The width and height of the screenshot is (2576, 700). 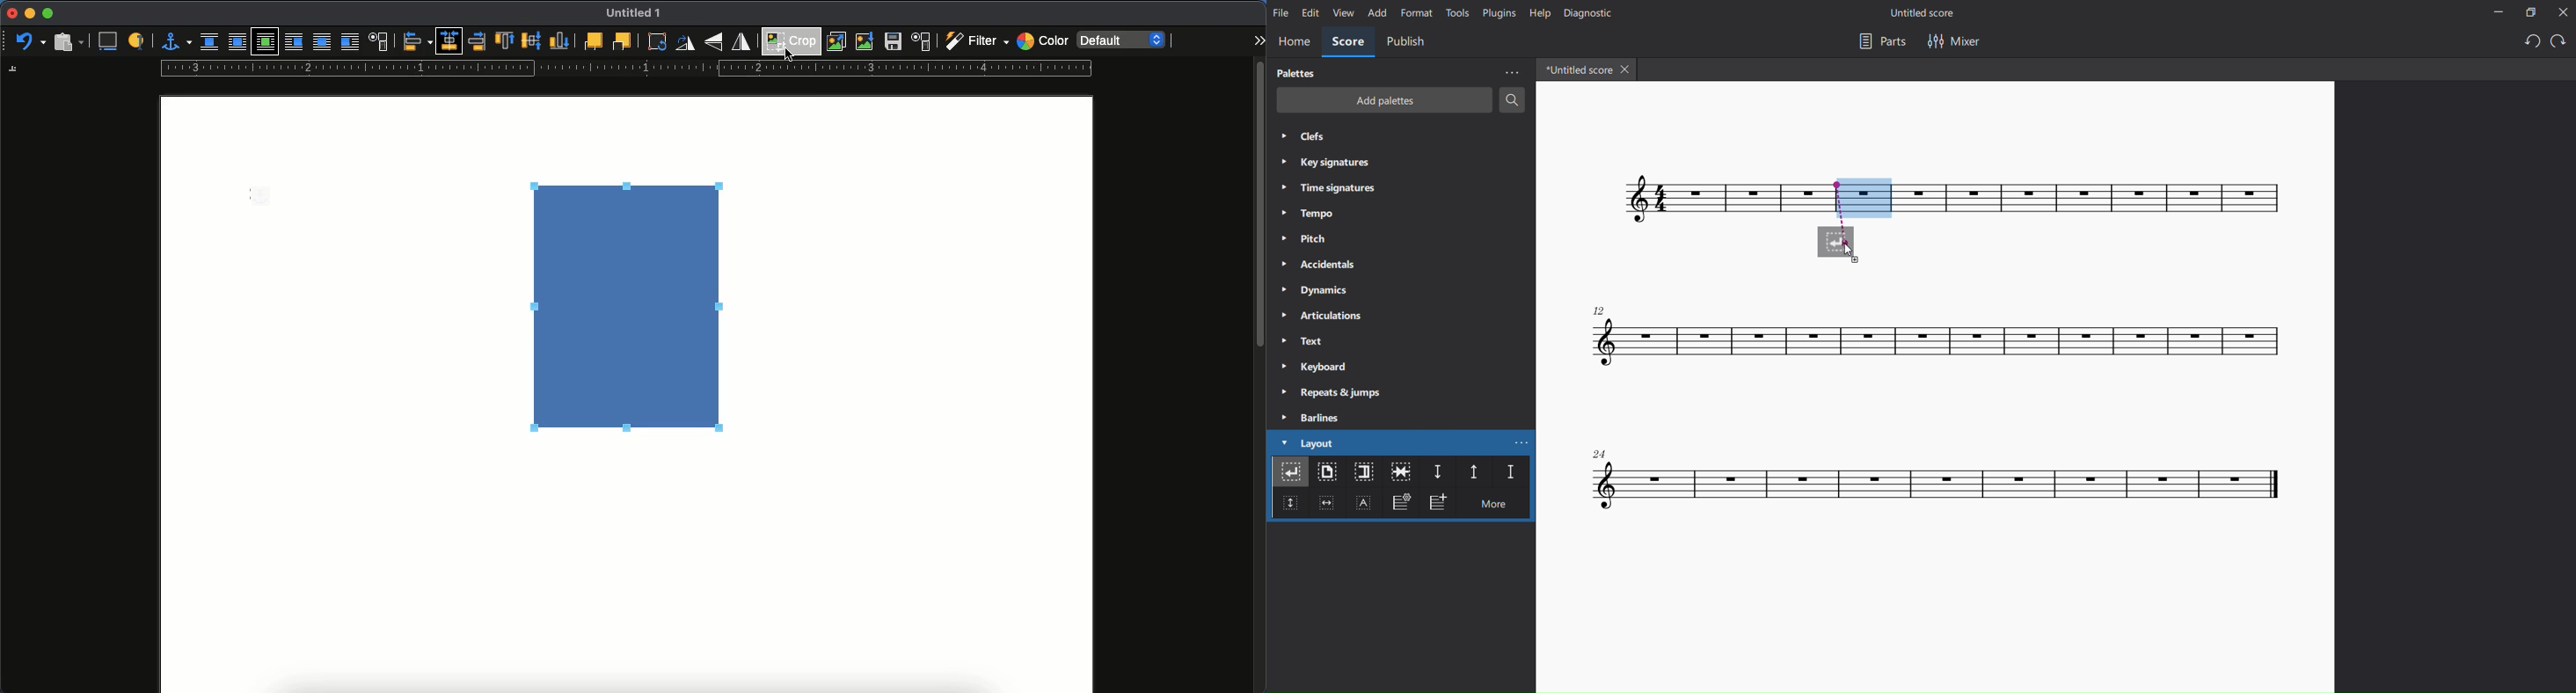 What do you see at coordinates (209, 42) in the screenshot?
I see `none` at bounding box center [209, 42].